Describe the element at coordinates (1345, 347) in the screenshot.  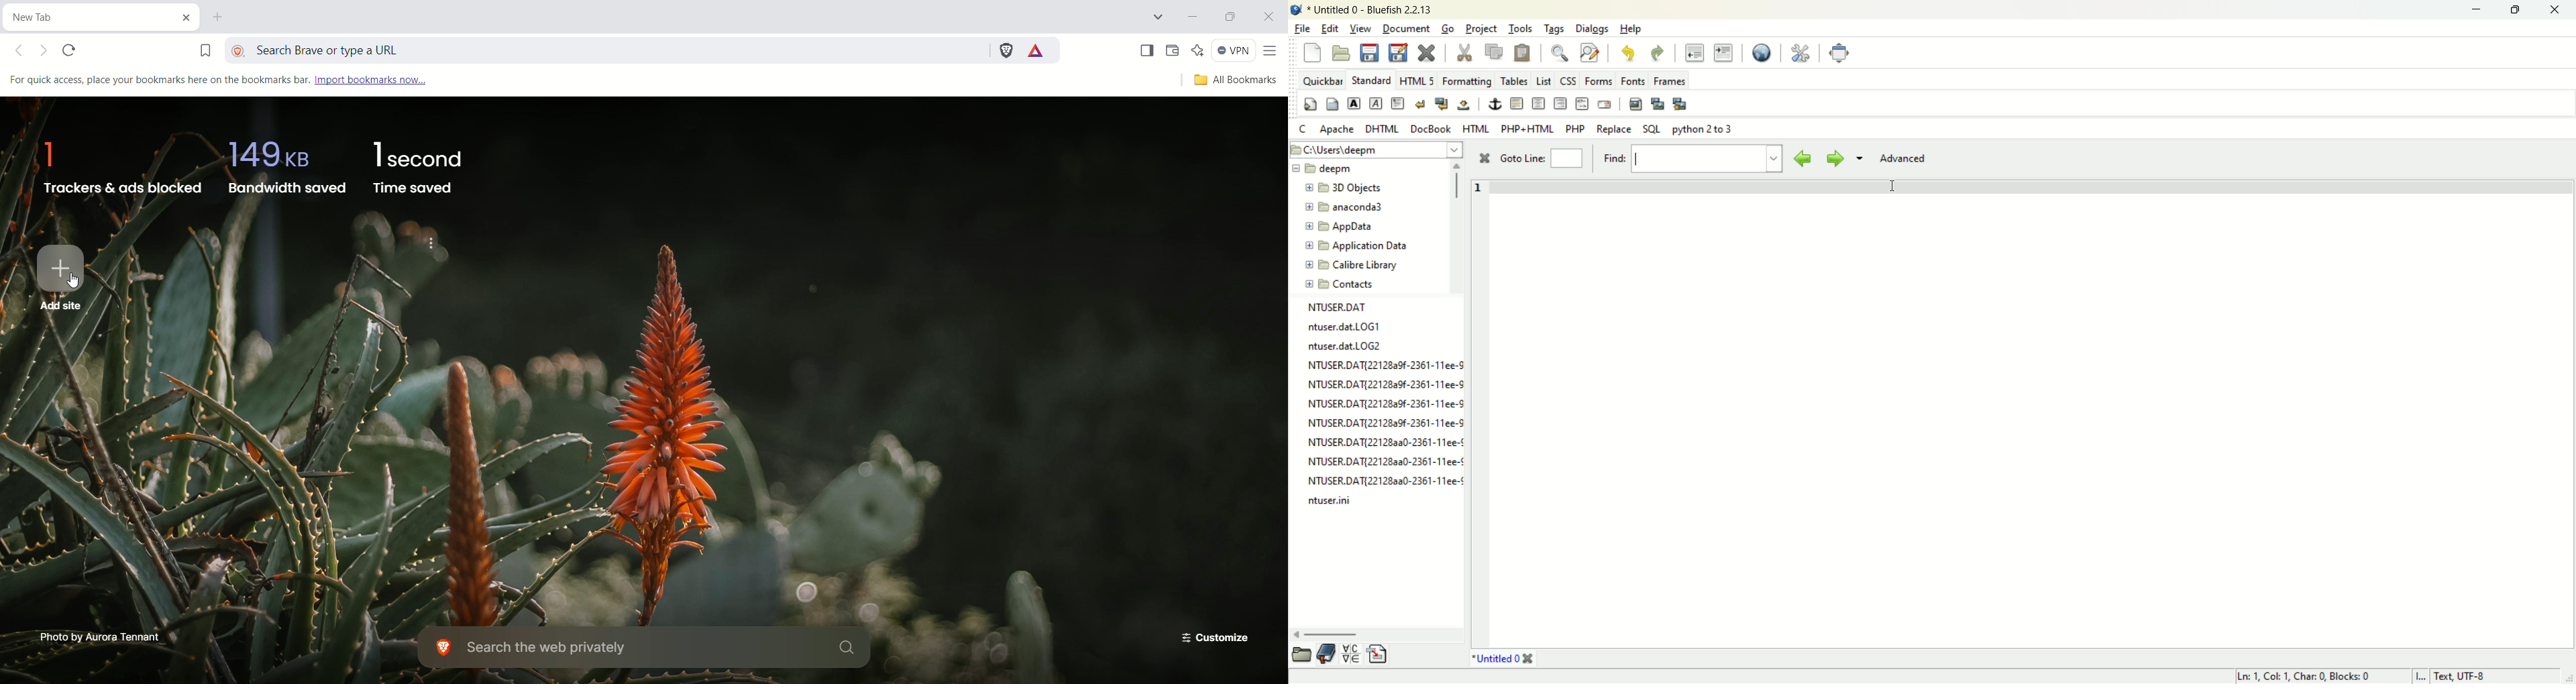
I see `ntuser.dat.LOG2` at that location.